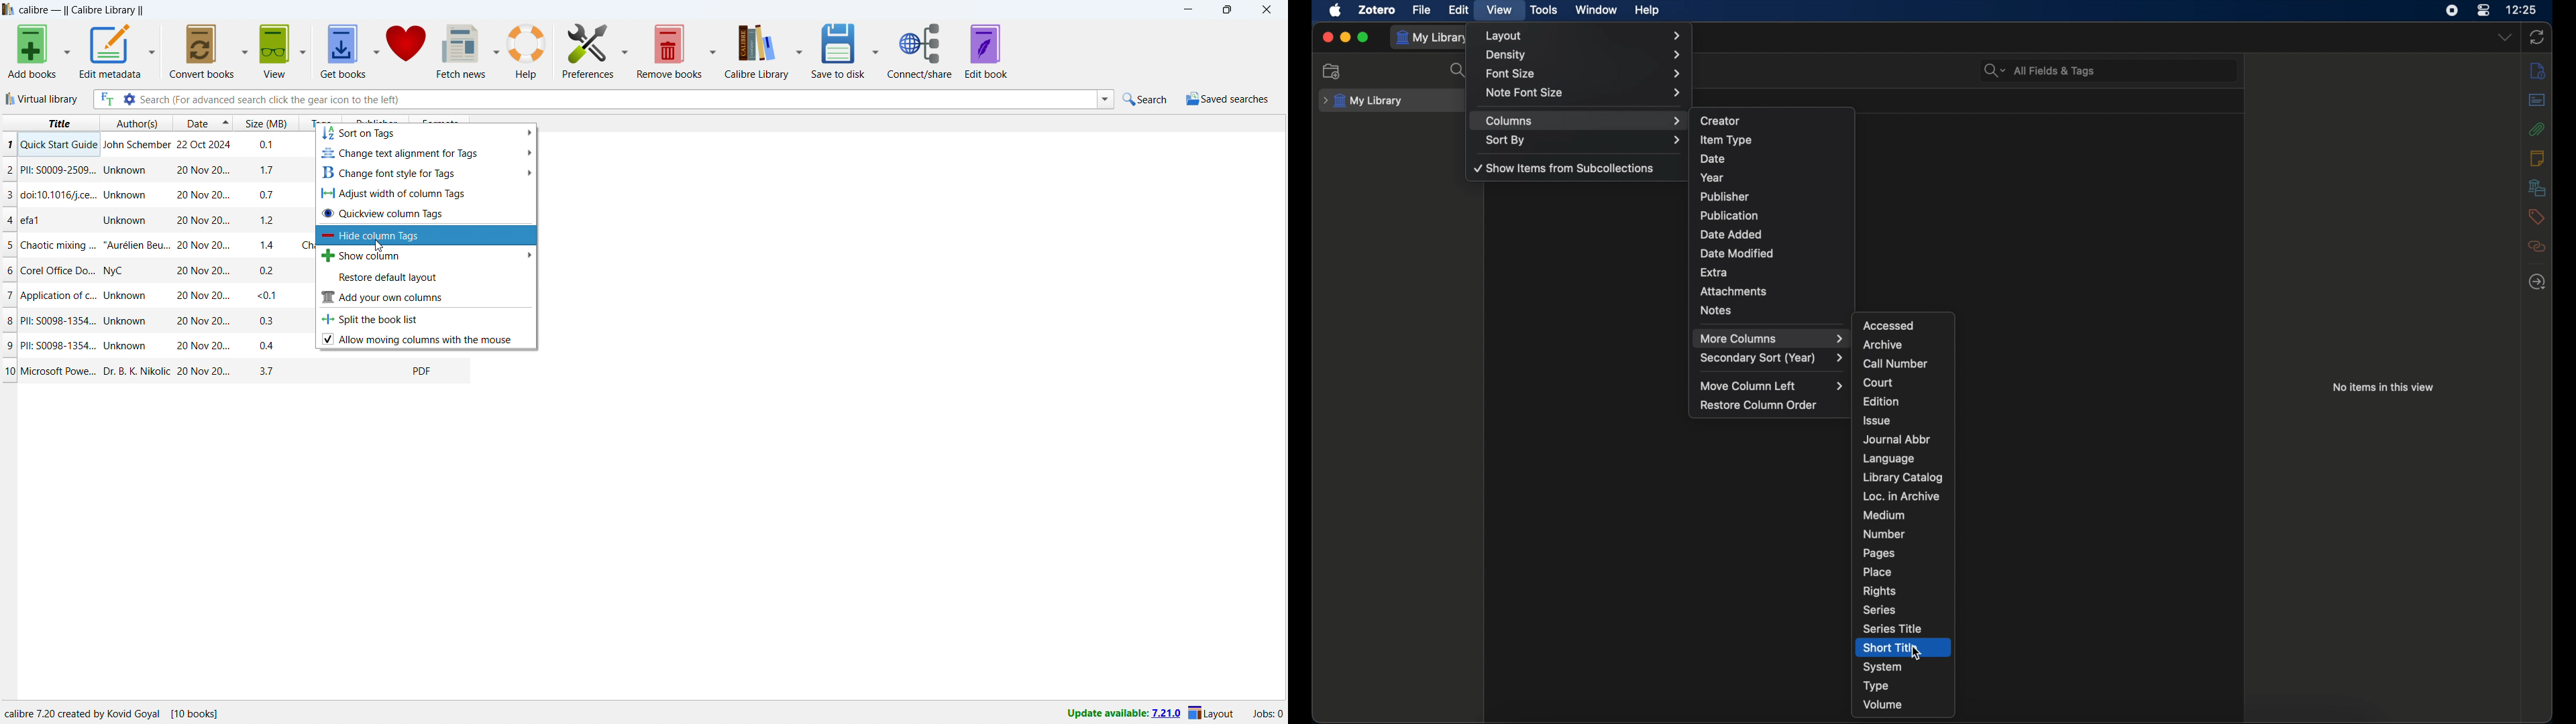 This screenshot has height=728, width=2576. Describe the element at coordinates (2537, 129) in the screenshot. I see `attachments` at that location.